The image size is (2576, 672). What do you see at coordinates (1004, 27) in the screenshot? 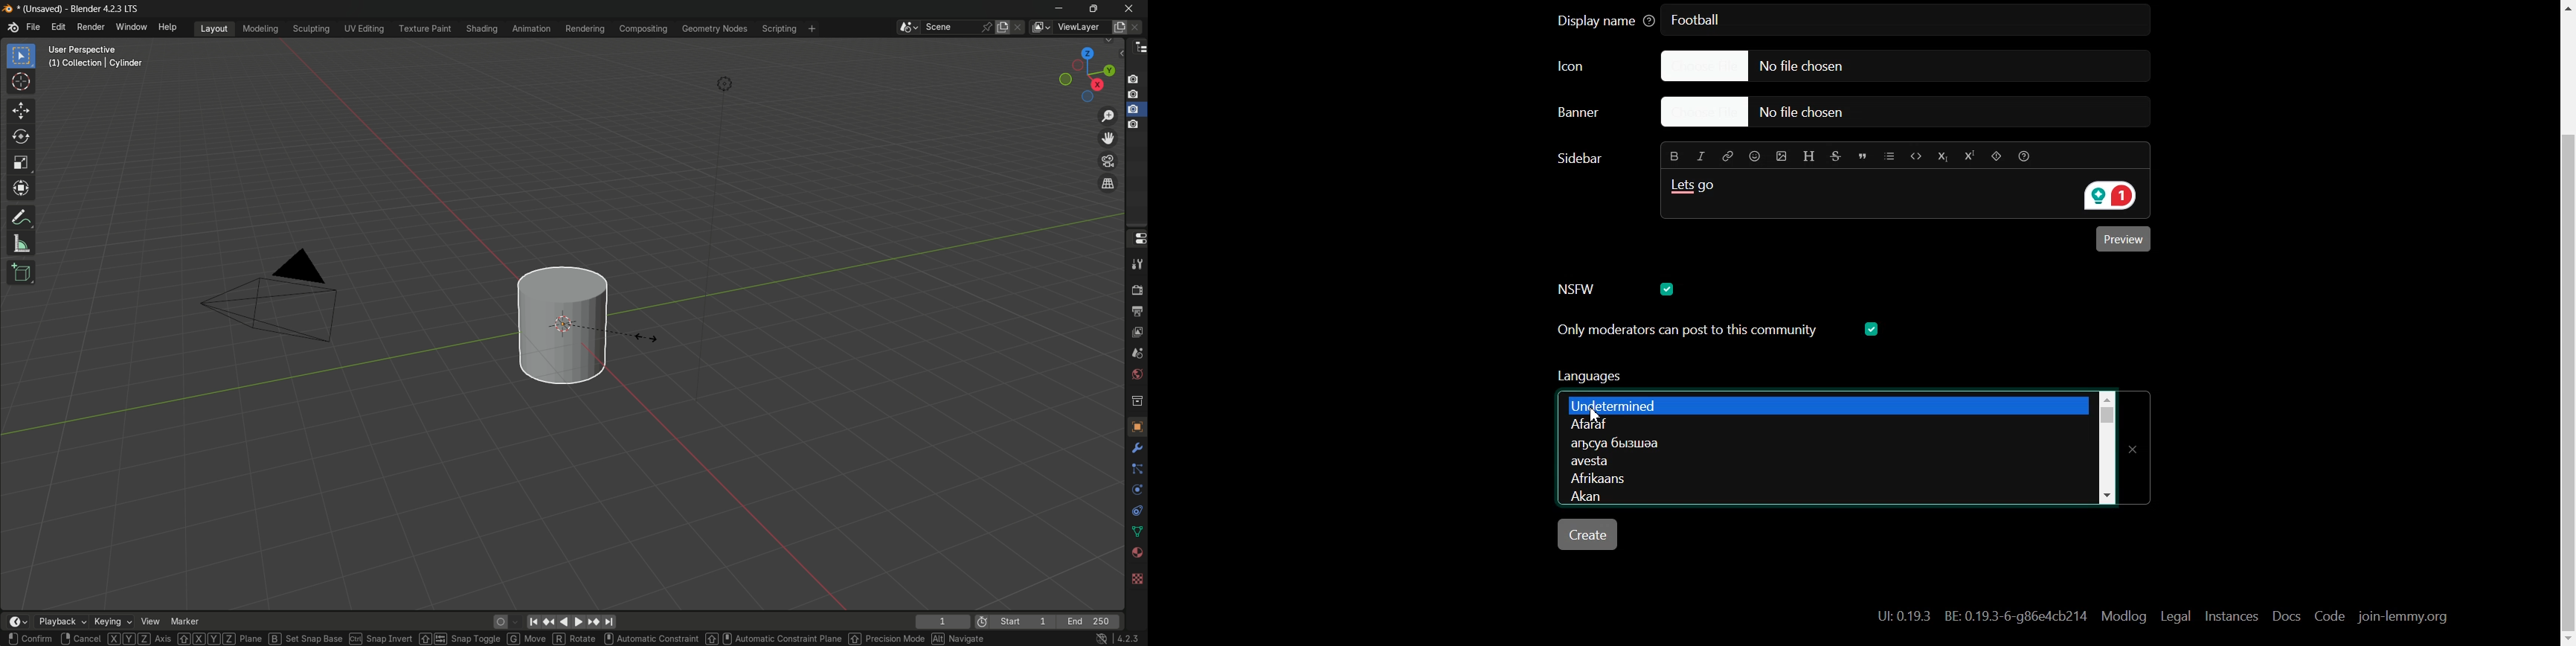
I see `new scene` at bounding box center [1004, 27].